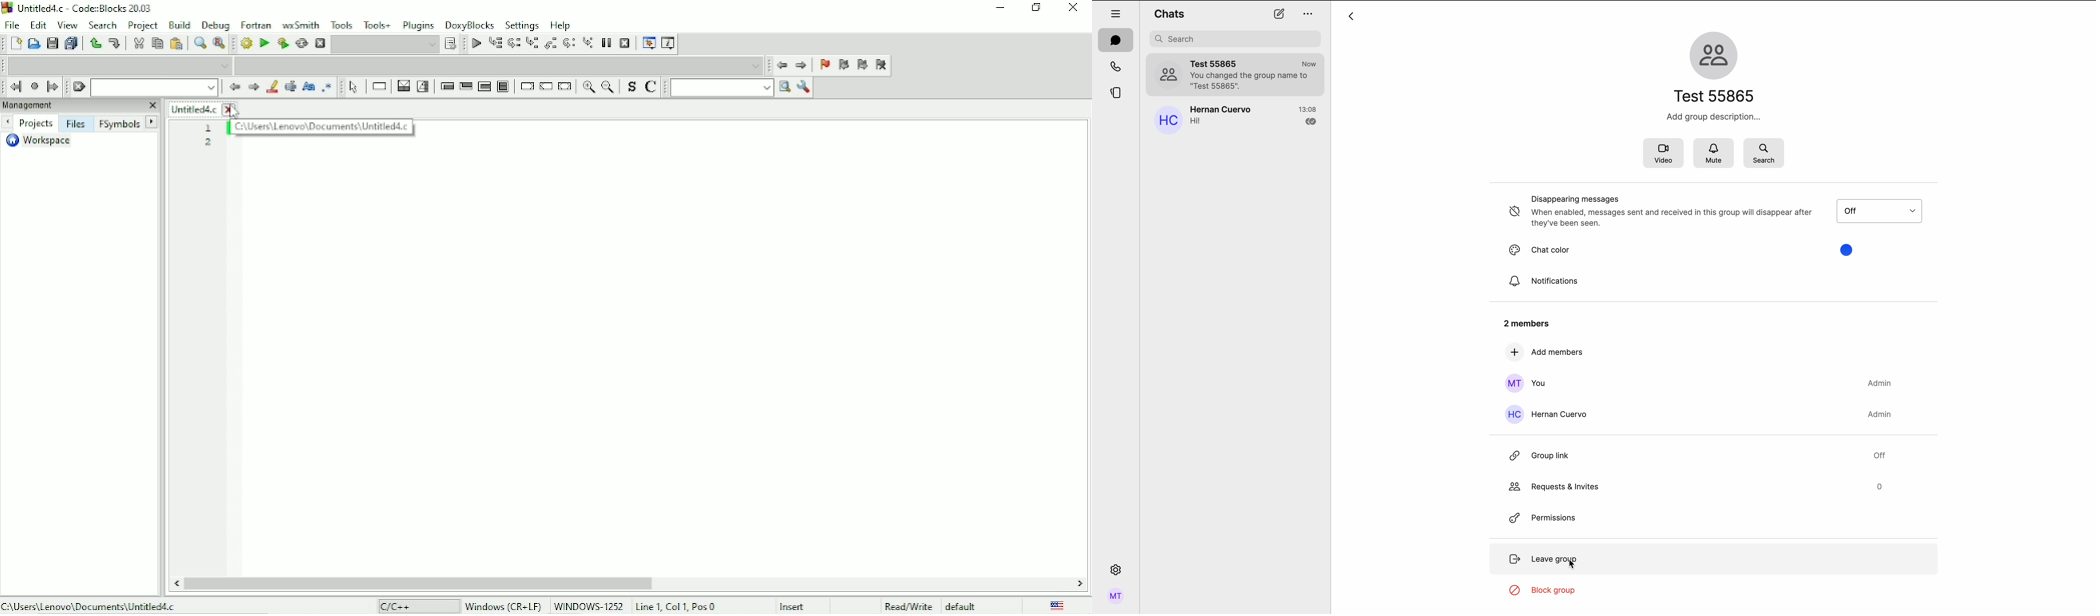  Describe the element at coordinates (216, 25) in the screenshot. I see `Debug` at that location.